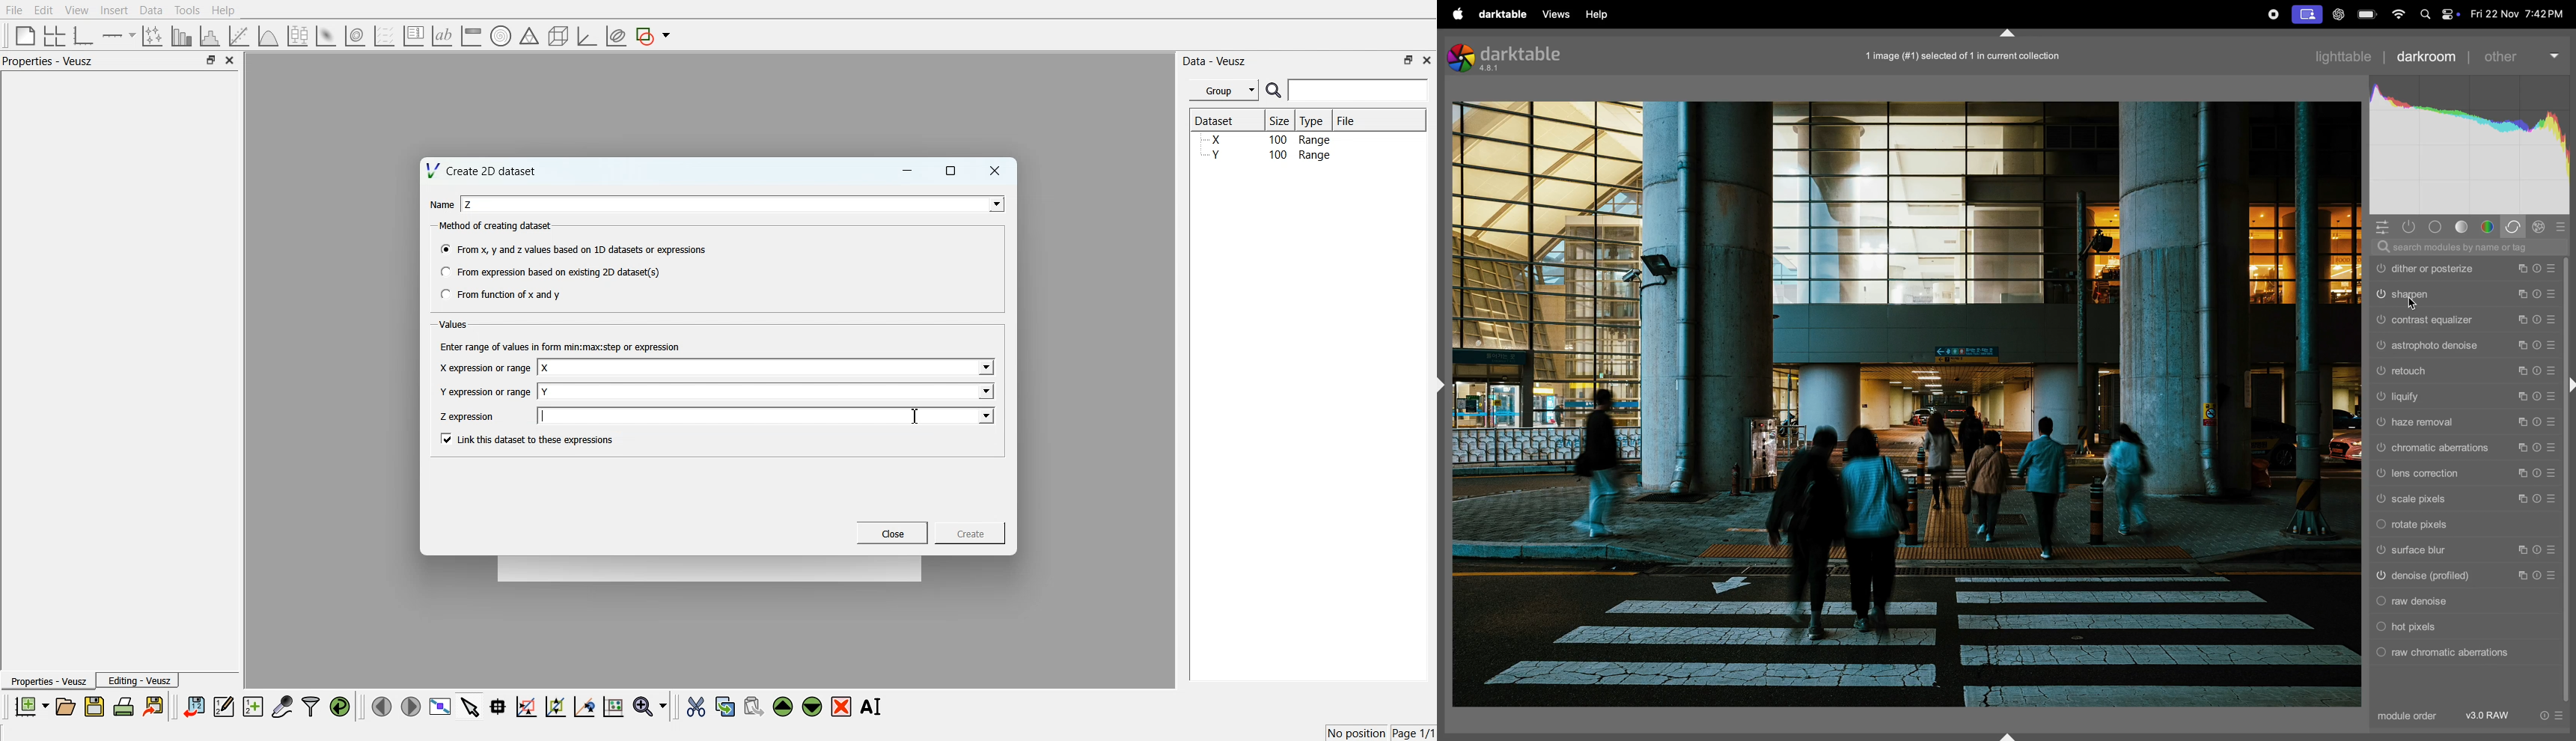 The height and width of the screenshot is (756, 2576). Describe the element at coordinates (2007, 736) in the screenshot. I see `shift+ctrl+b` at that location.